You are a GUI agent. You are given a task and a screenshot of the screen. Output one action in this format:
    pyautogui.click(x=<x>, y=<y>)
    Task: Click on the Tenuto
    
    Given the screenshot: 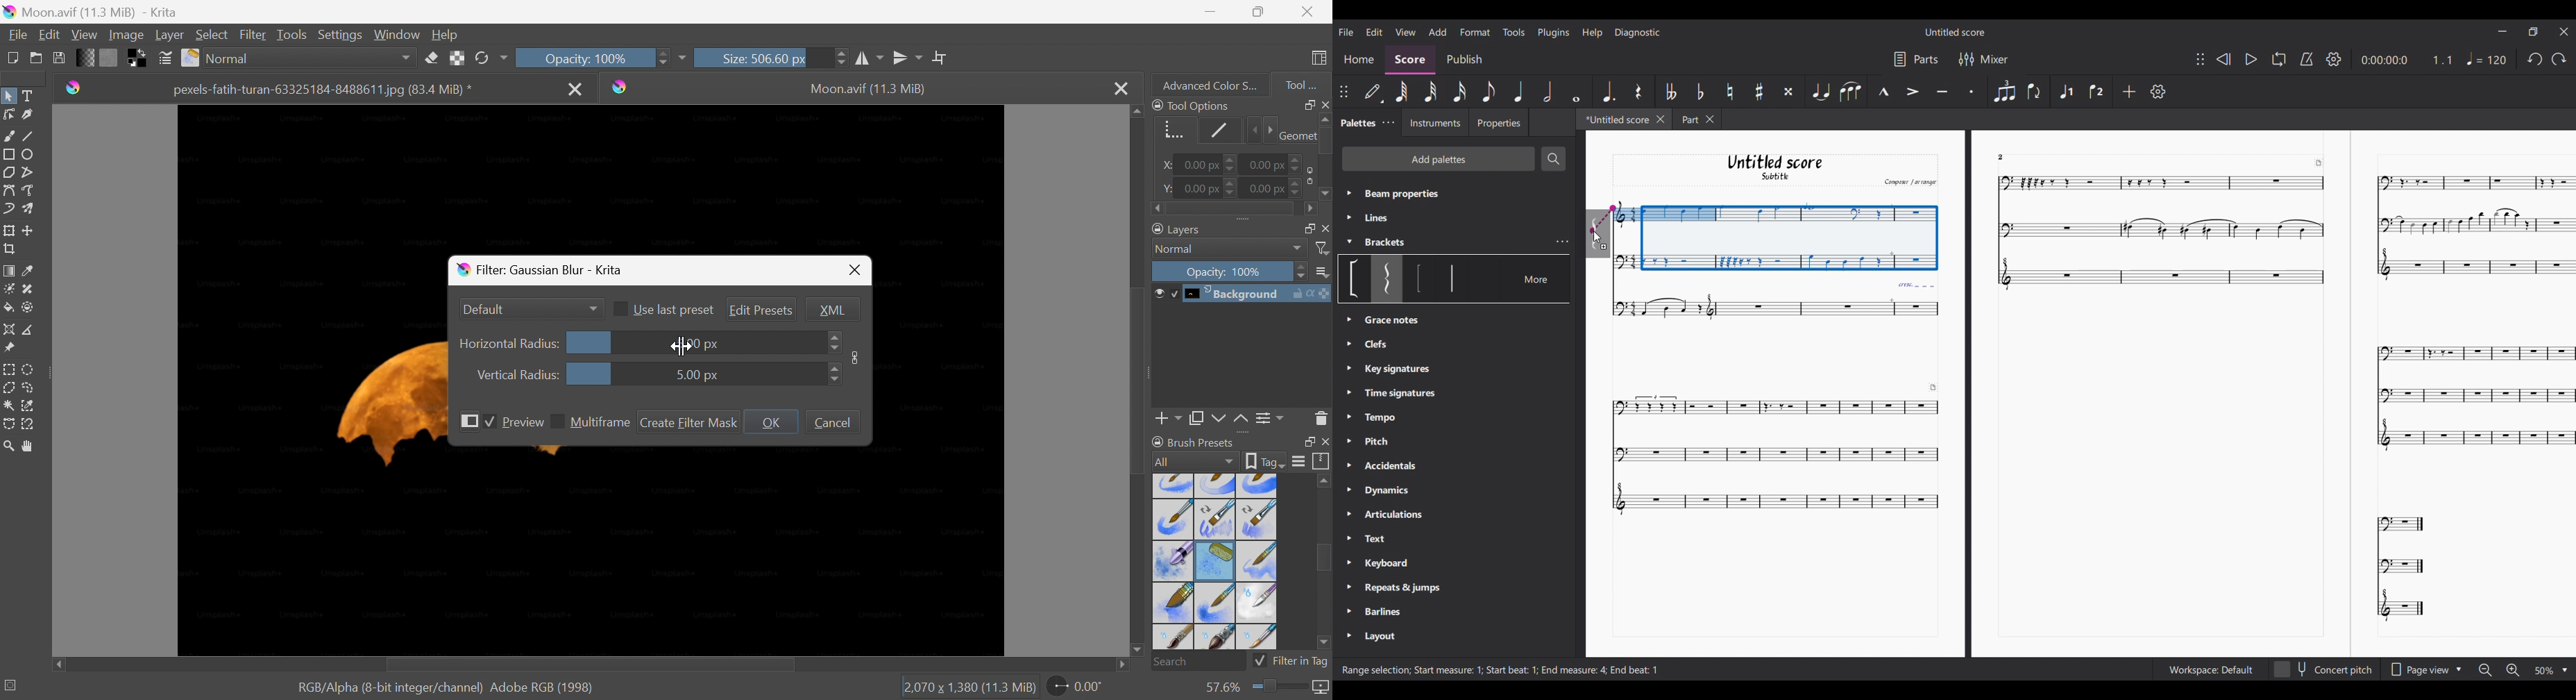 What is the action you would take?
    pyautogui.click(x=1941, y=90)
    